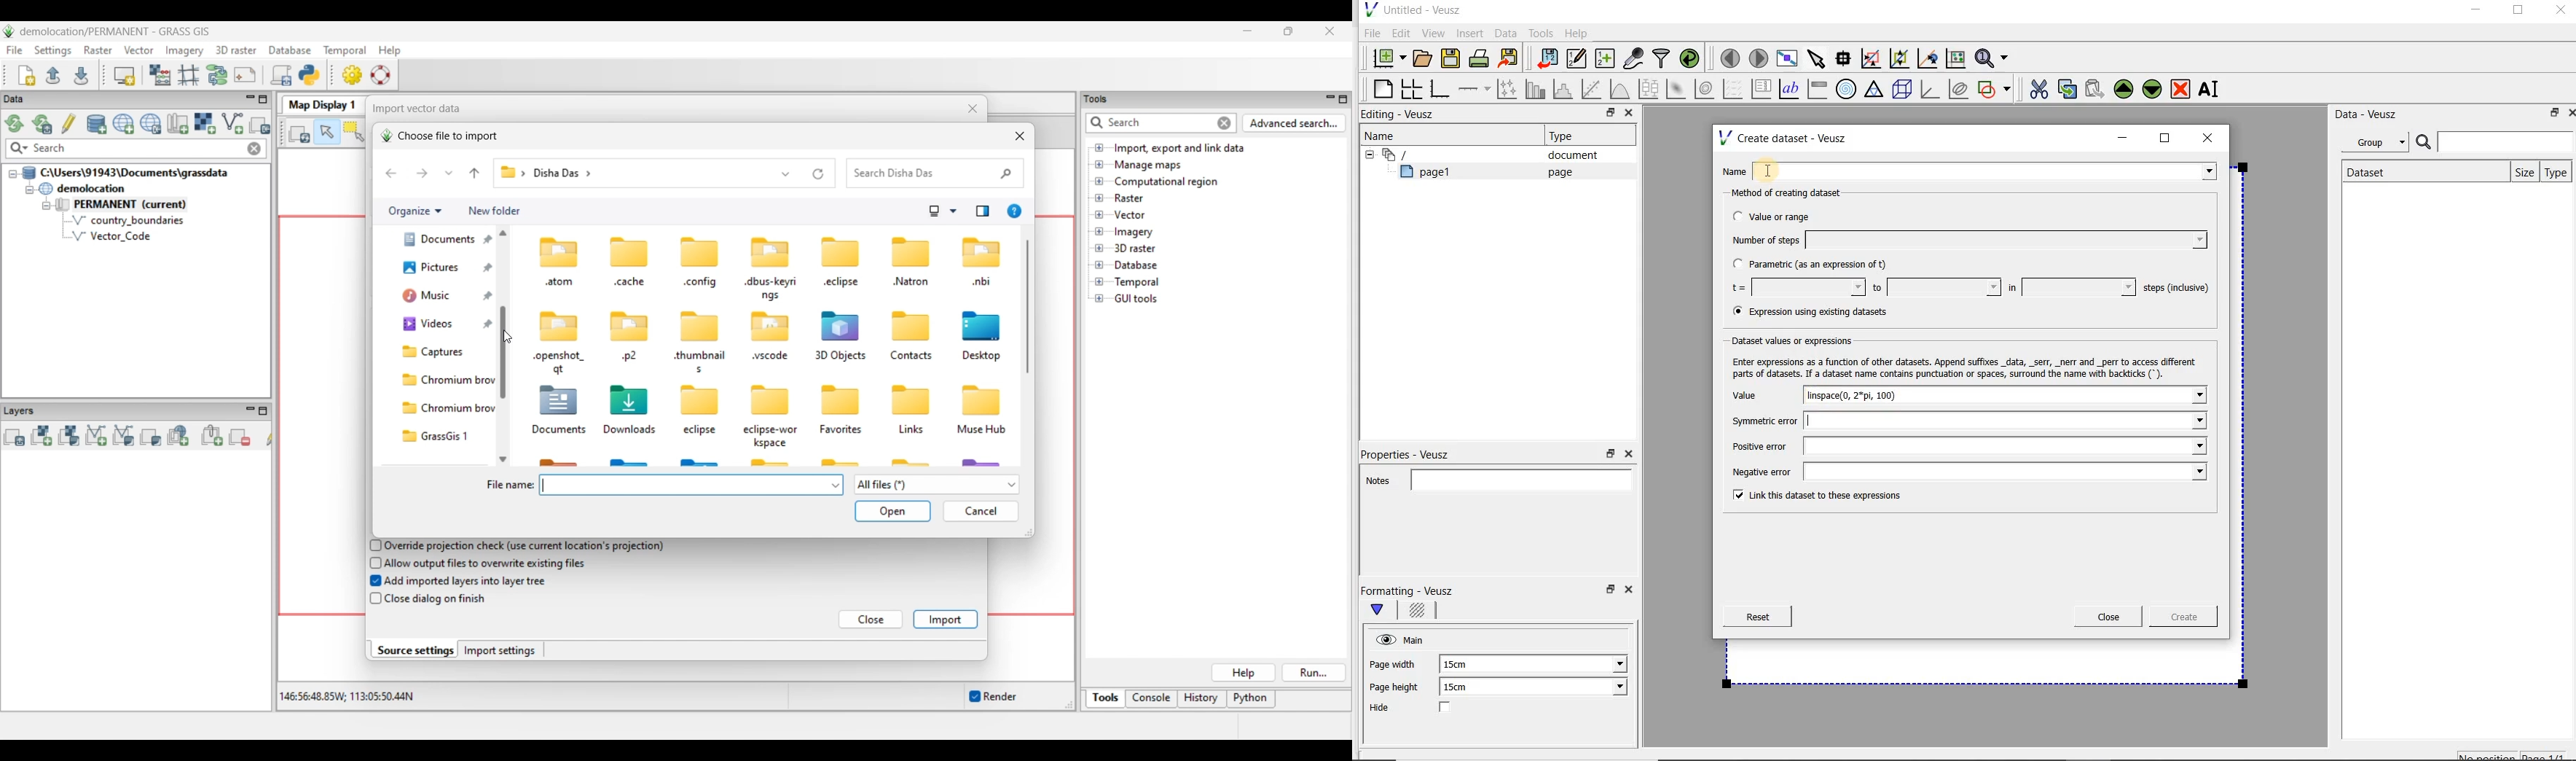 The image size is (2576, 784). What do you see at coordinates (2179, 619) in the screenshot?
I see `Create` at bounding box center [2179, 619].